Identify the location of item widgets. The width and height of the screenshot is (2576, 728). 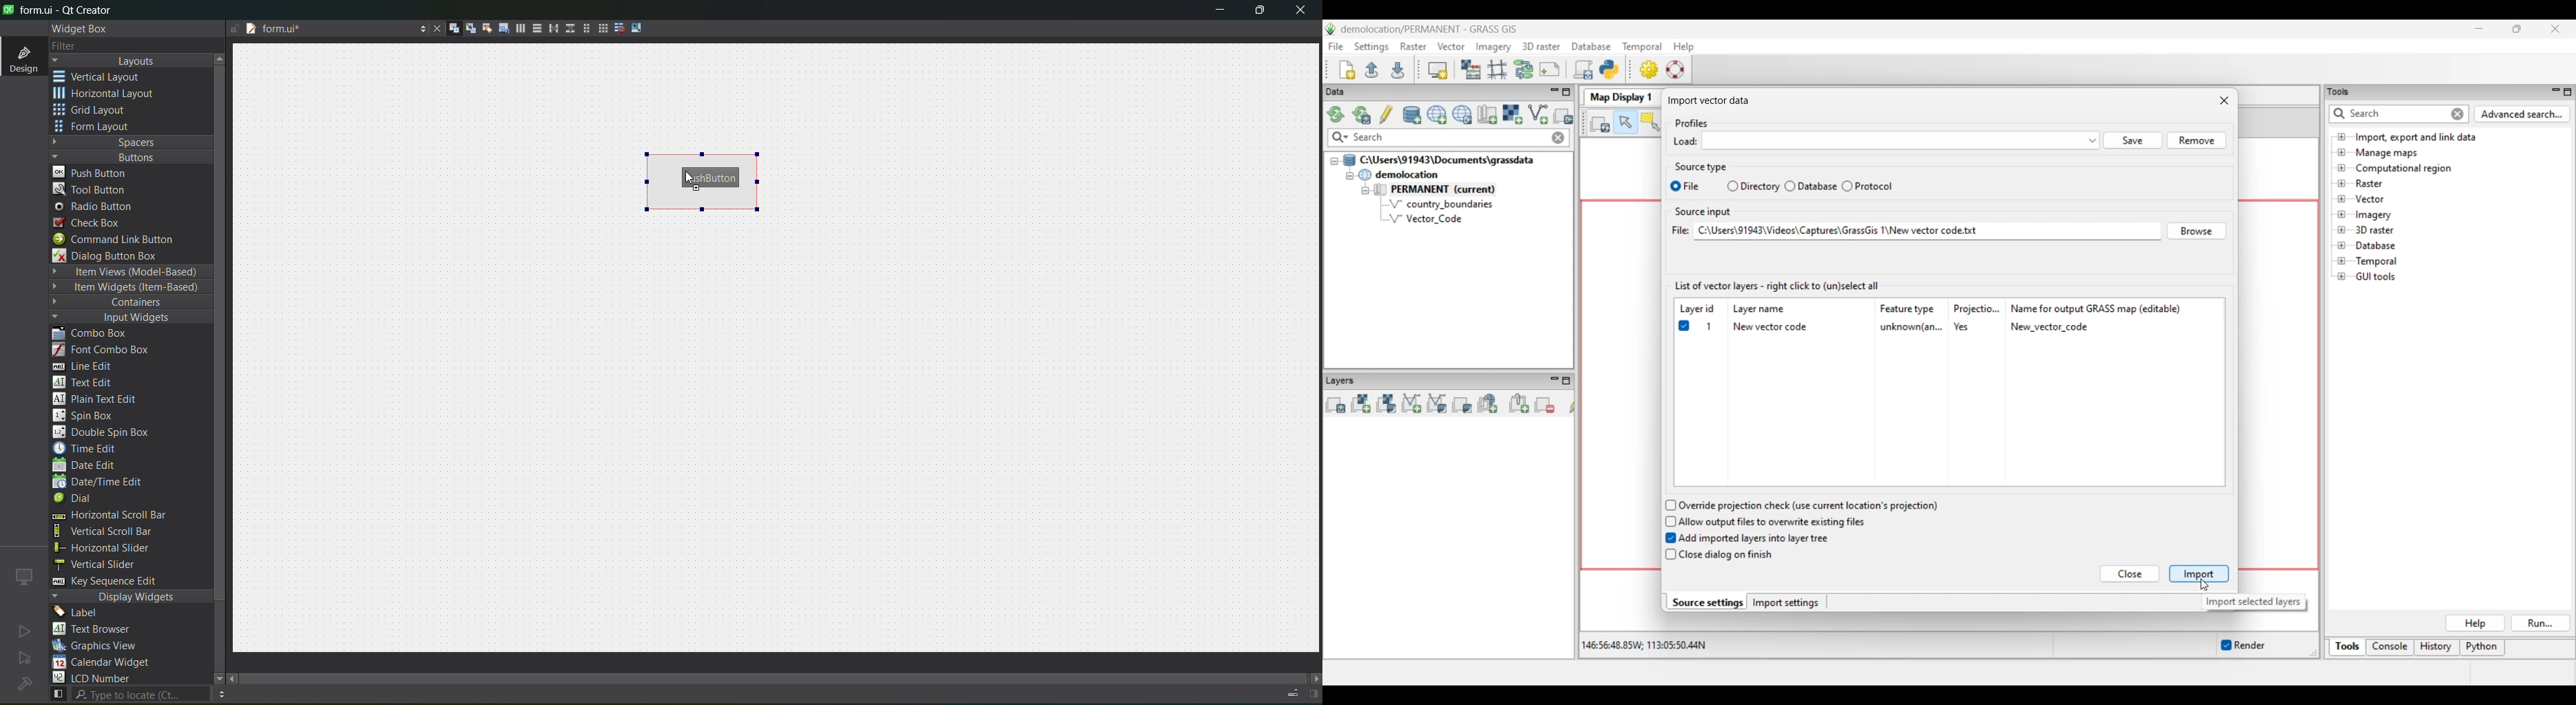
(128, 288).